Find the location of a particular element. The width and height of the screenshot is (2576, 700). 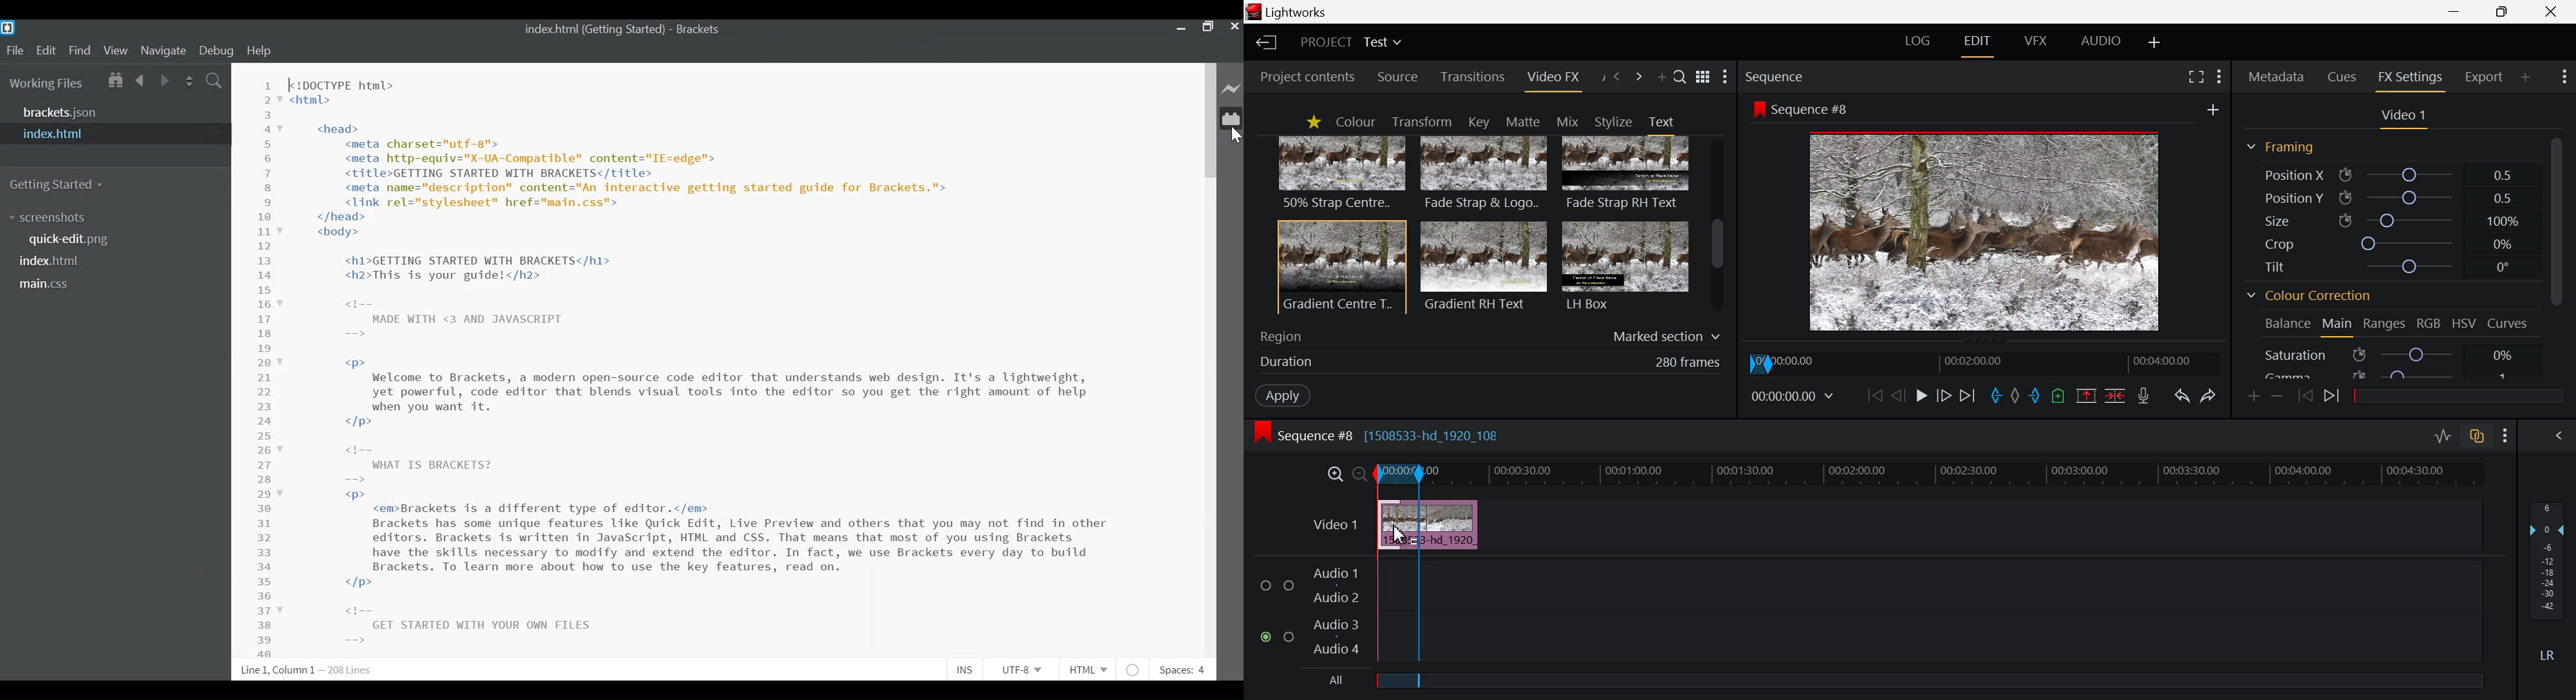

MOUSE_UP Cursor Position is located at coordinates (1398, 532).